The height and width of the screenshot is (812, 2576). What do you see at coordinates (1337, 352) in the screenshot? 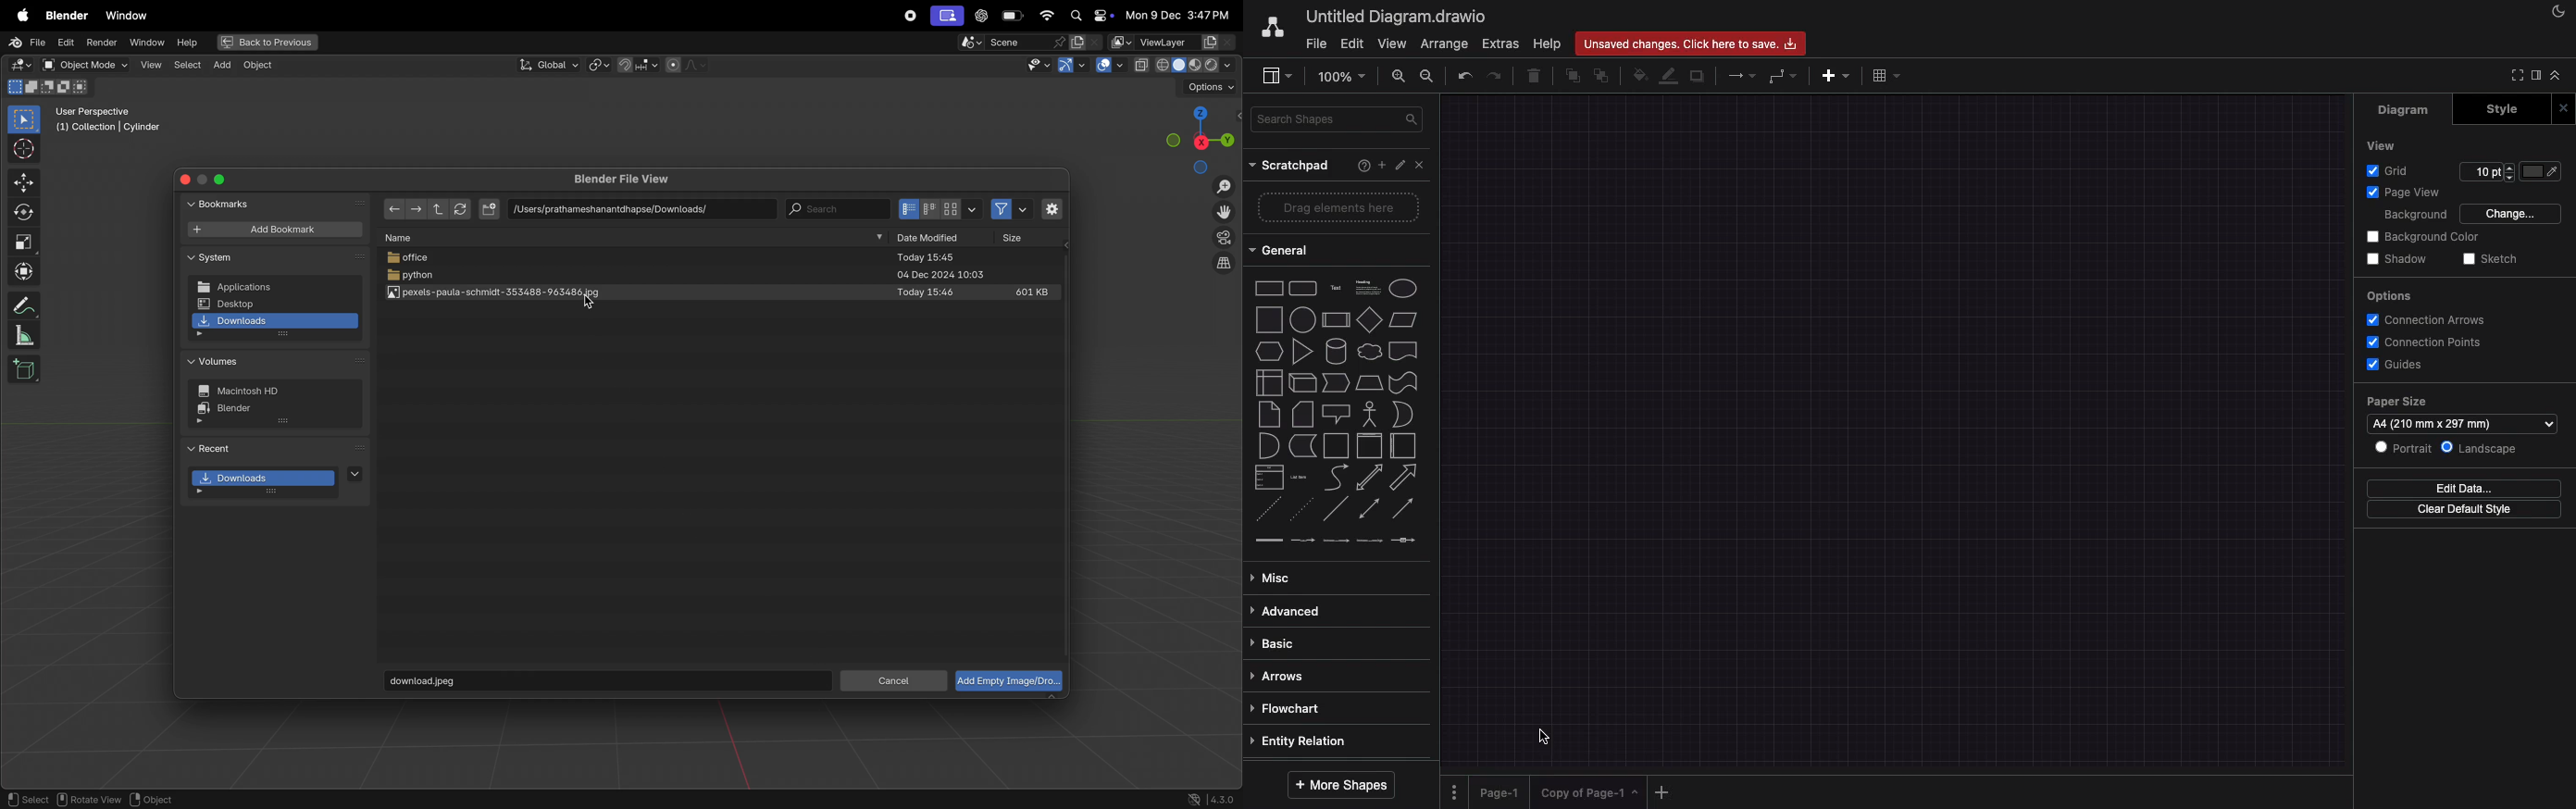
I see `cylinder` at bounding box center [1337, 352].